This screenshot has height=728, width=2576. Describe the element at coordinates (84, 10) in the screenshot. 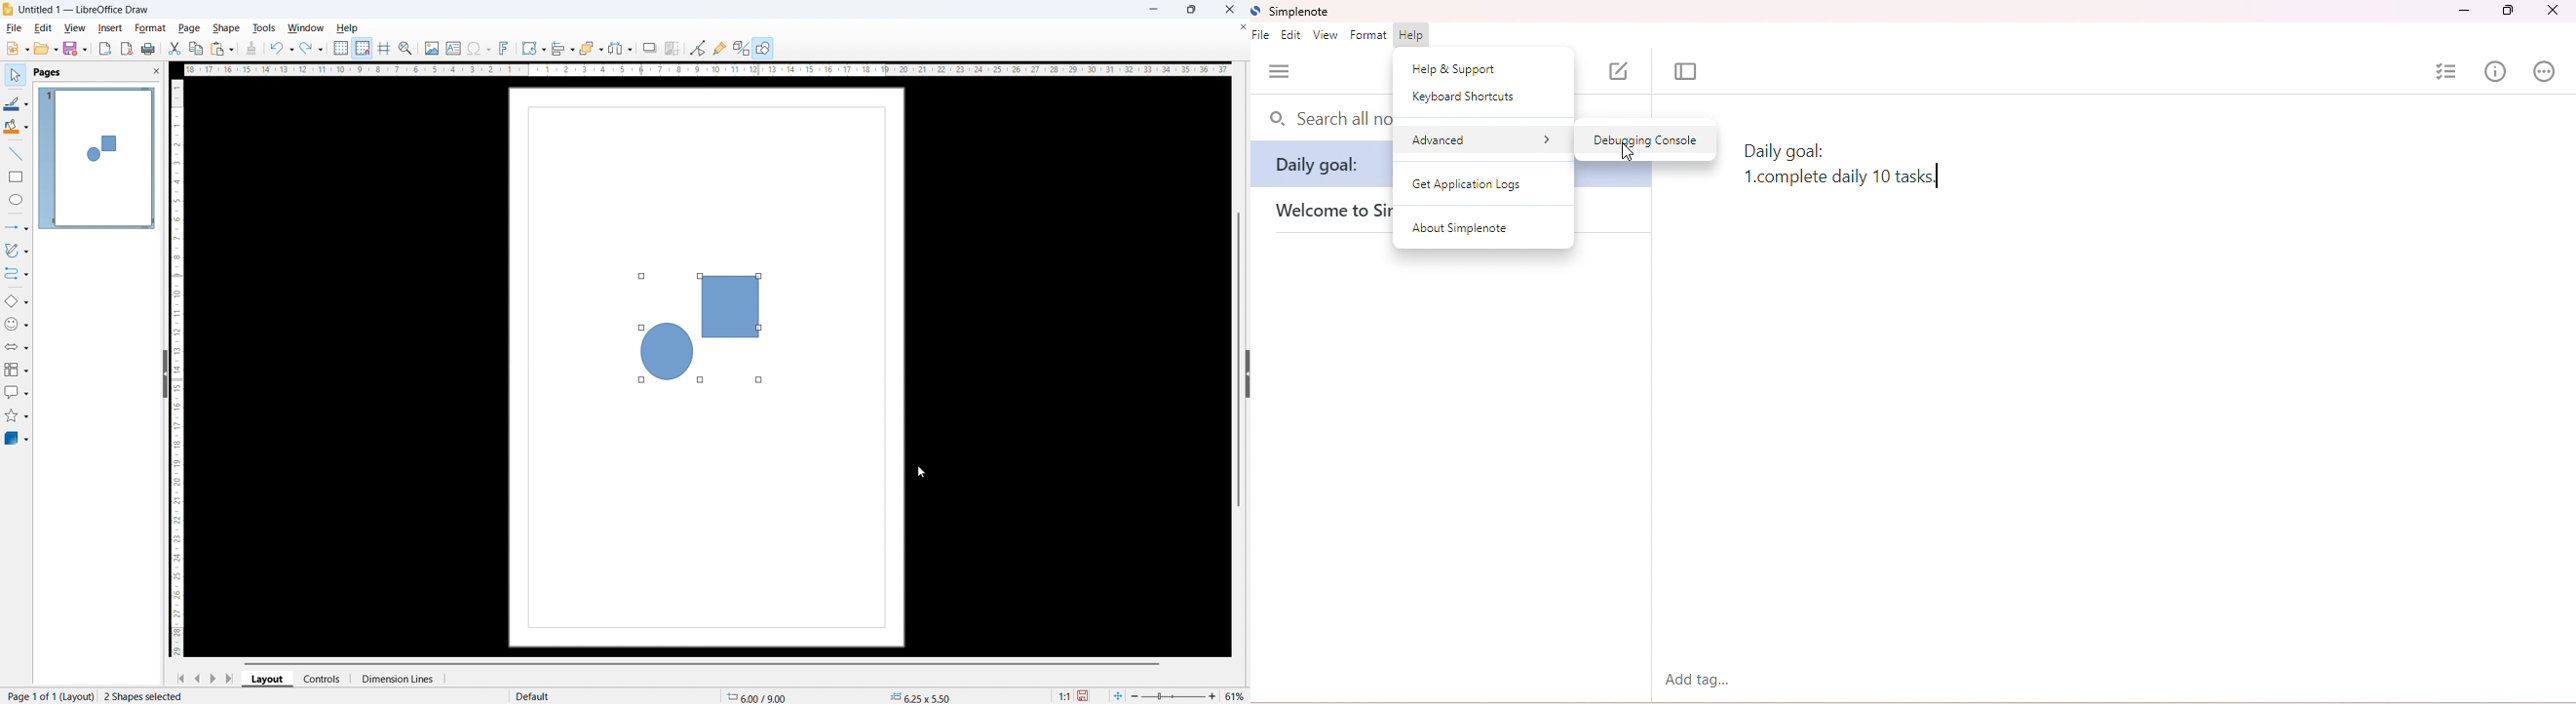

I see `document title` at that location.